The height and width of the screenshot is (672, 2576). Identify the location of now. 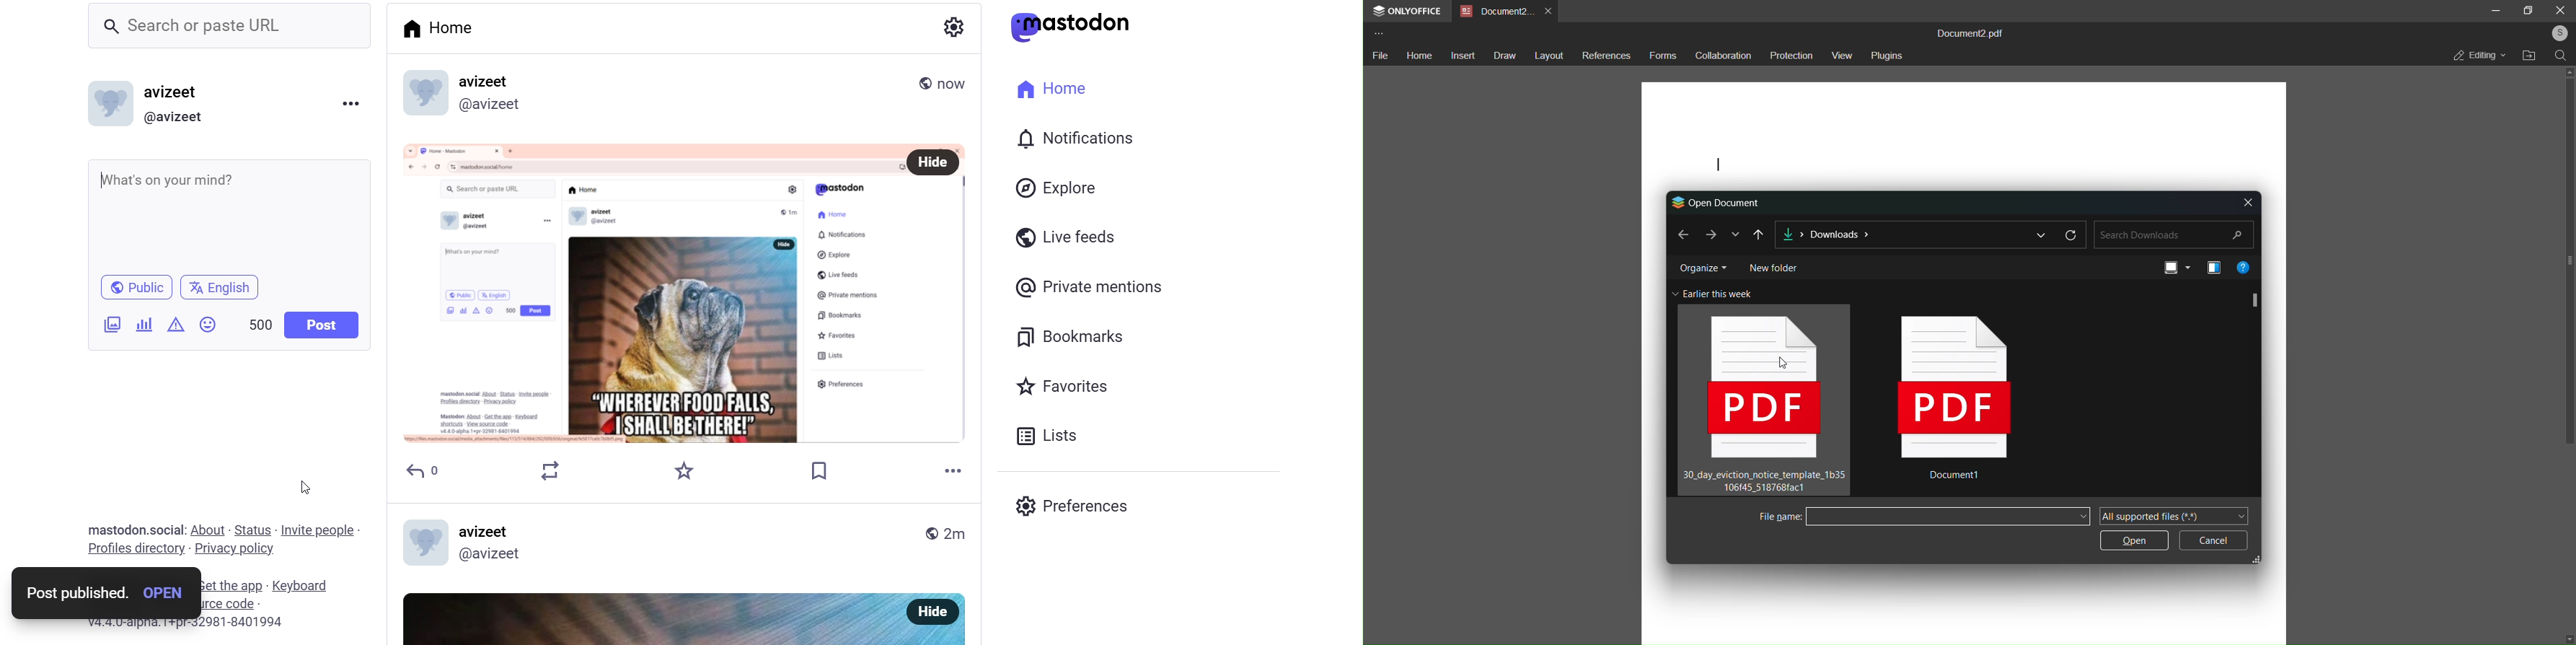
(956, 81).